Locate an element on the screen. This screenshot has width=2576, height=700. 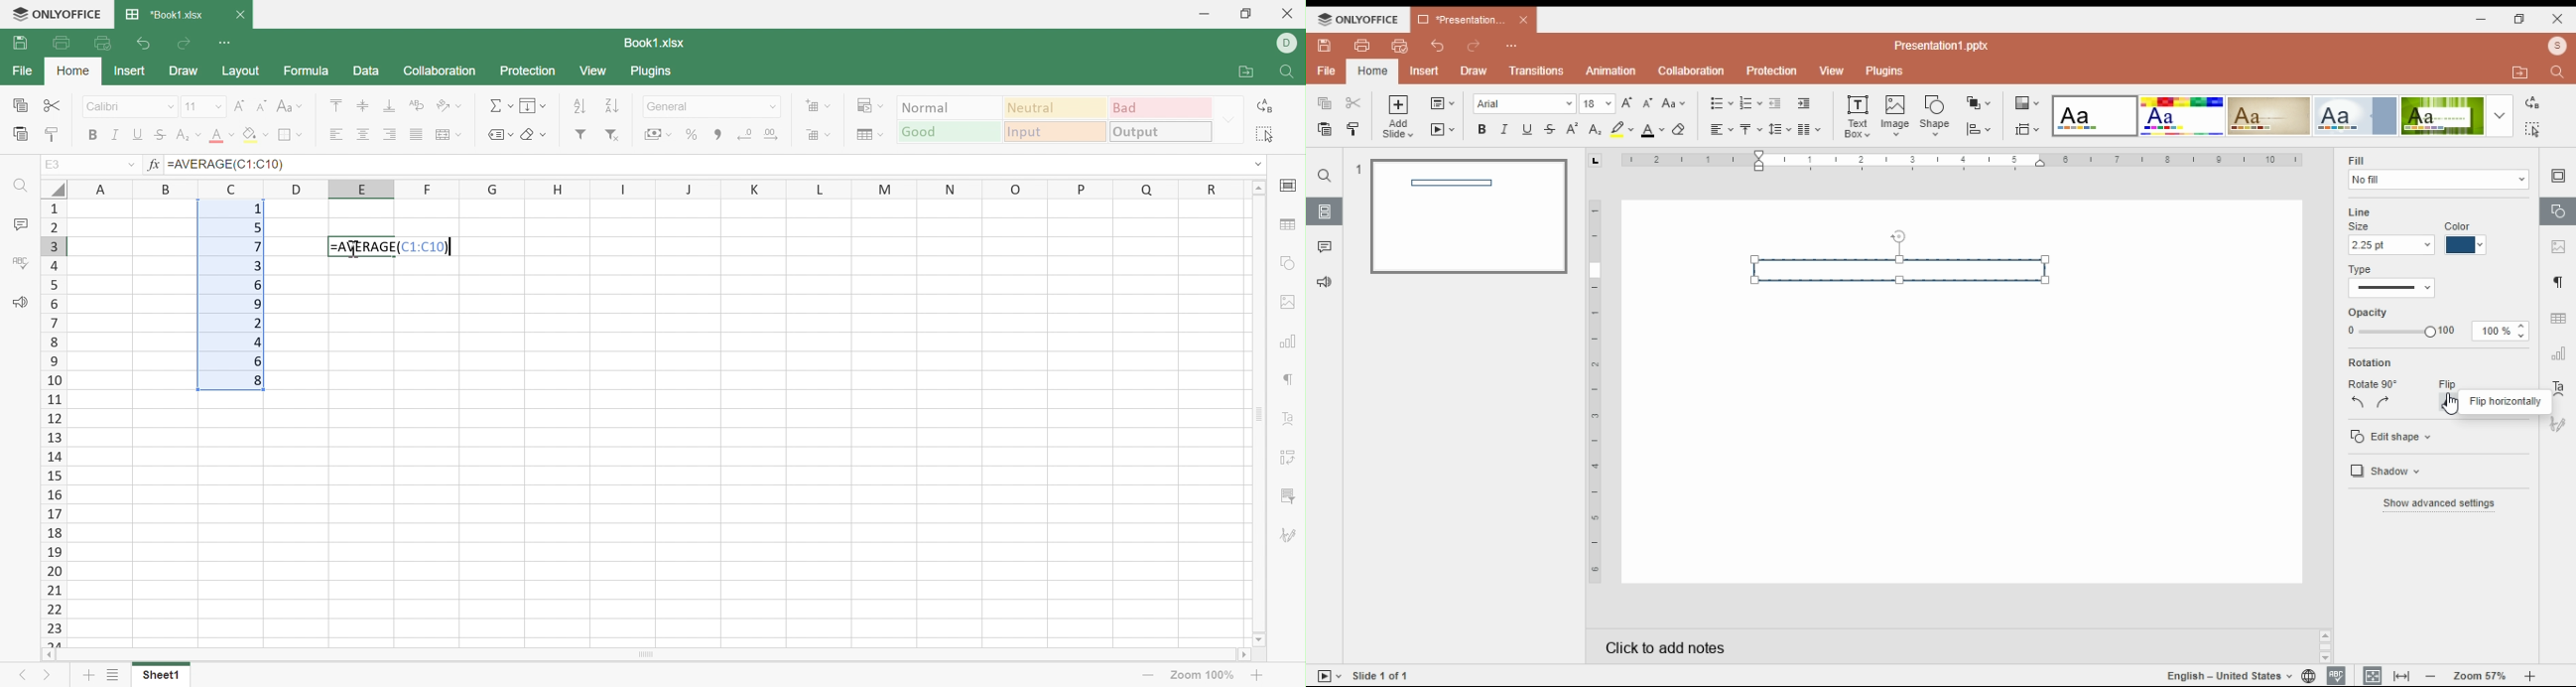
Drop Down is located at coordinates (773, 106).